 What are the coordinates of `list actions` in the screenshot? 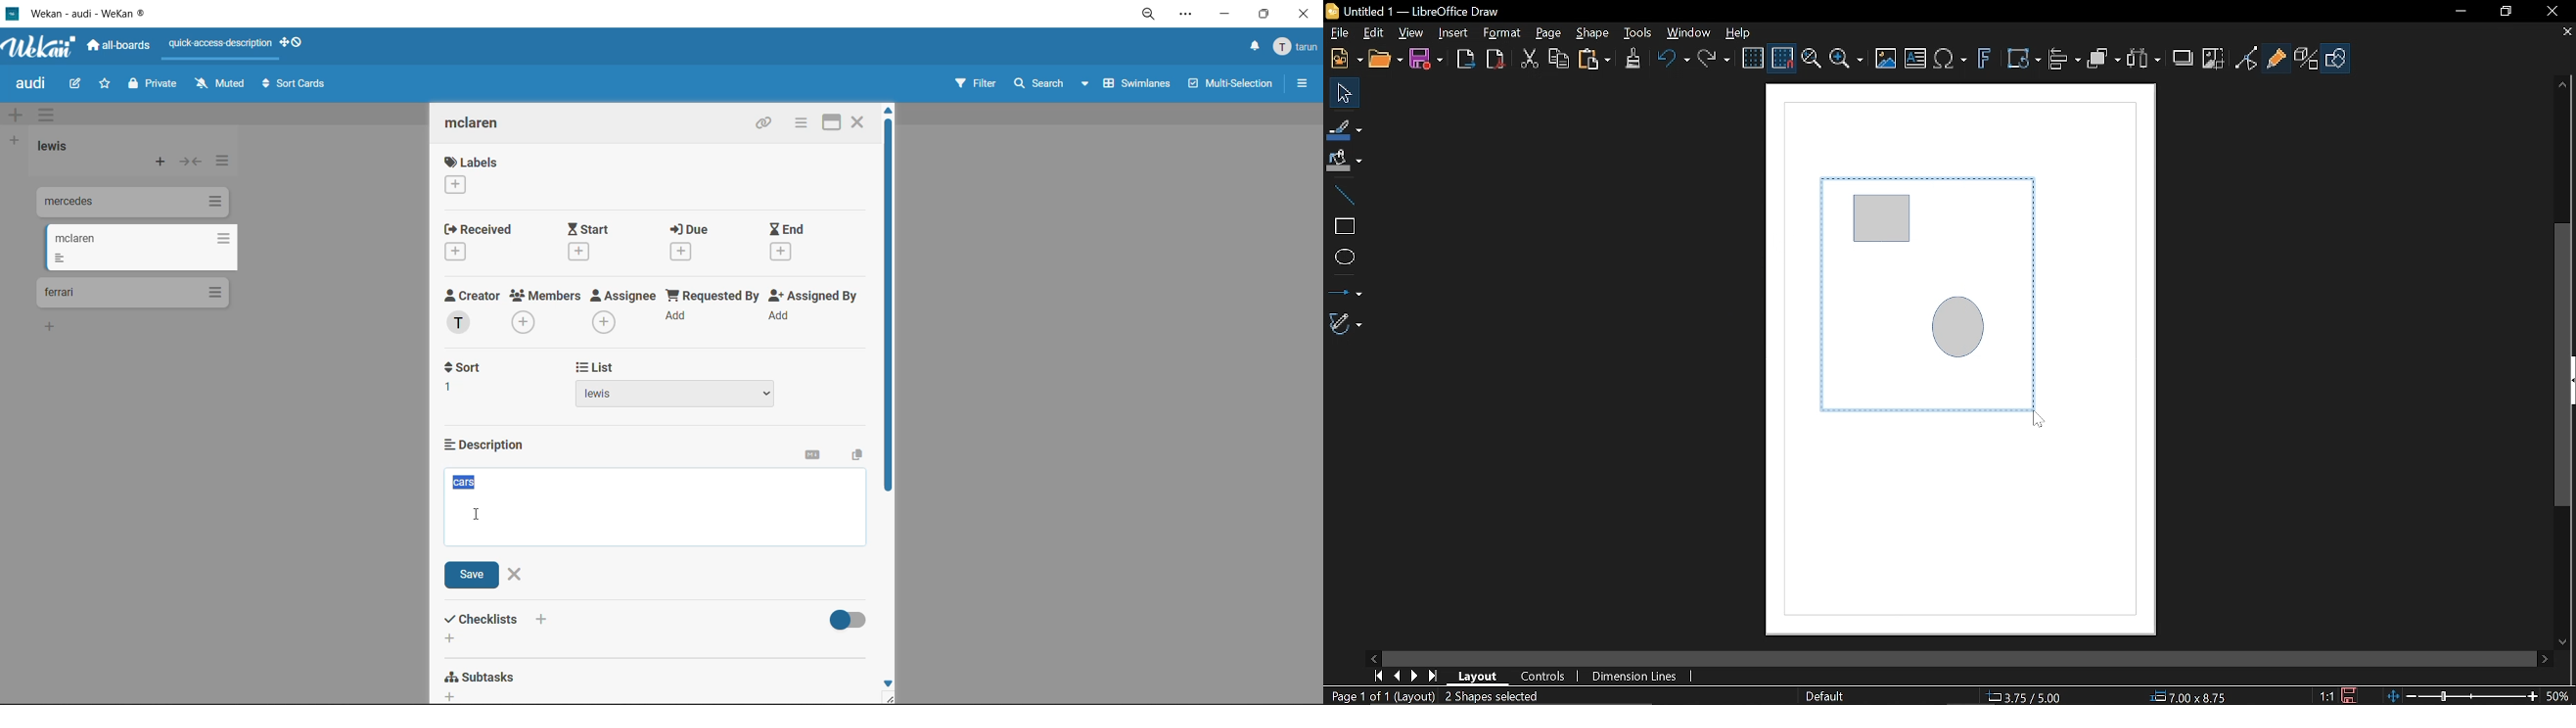 It's located at (220, 164).